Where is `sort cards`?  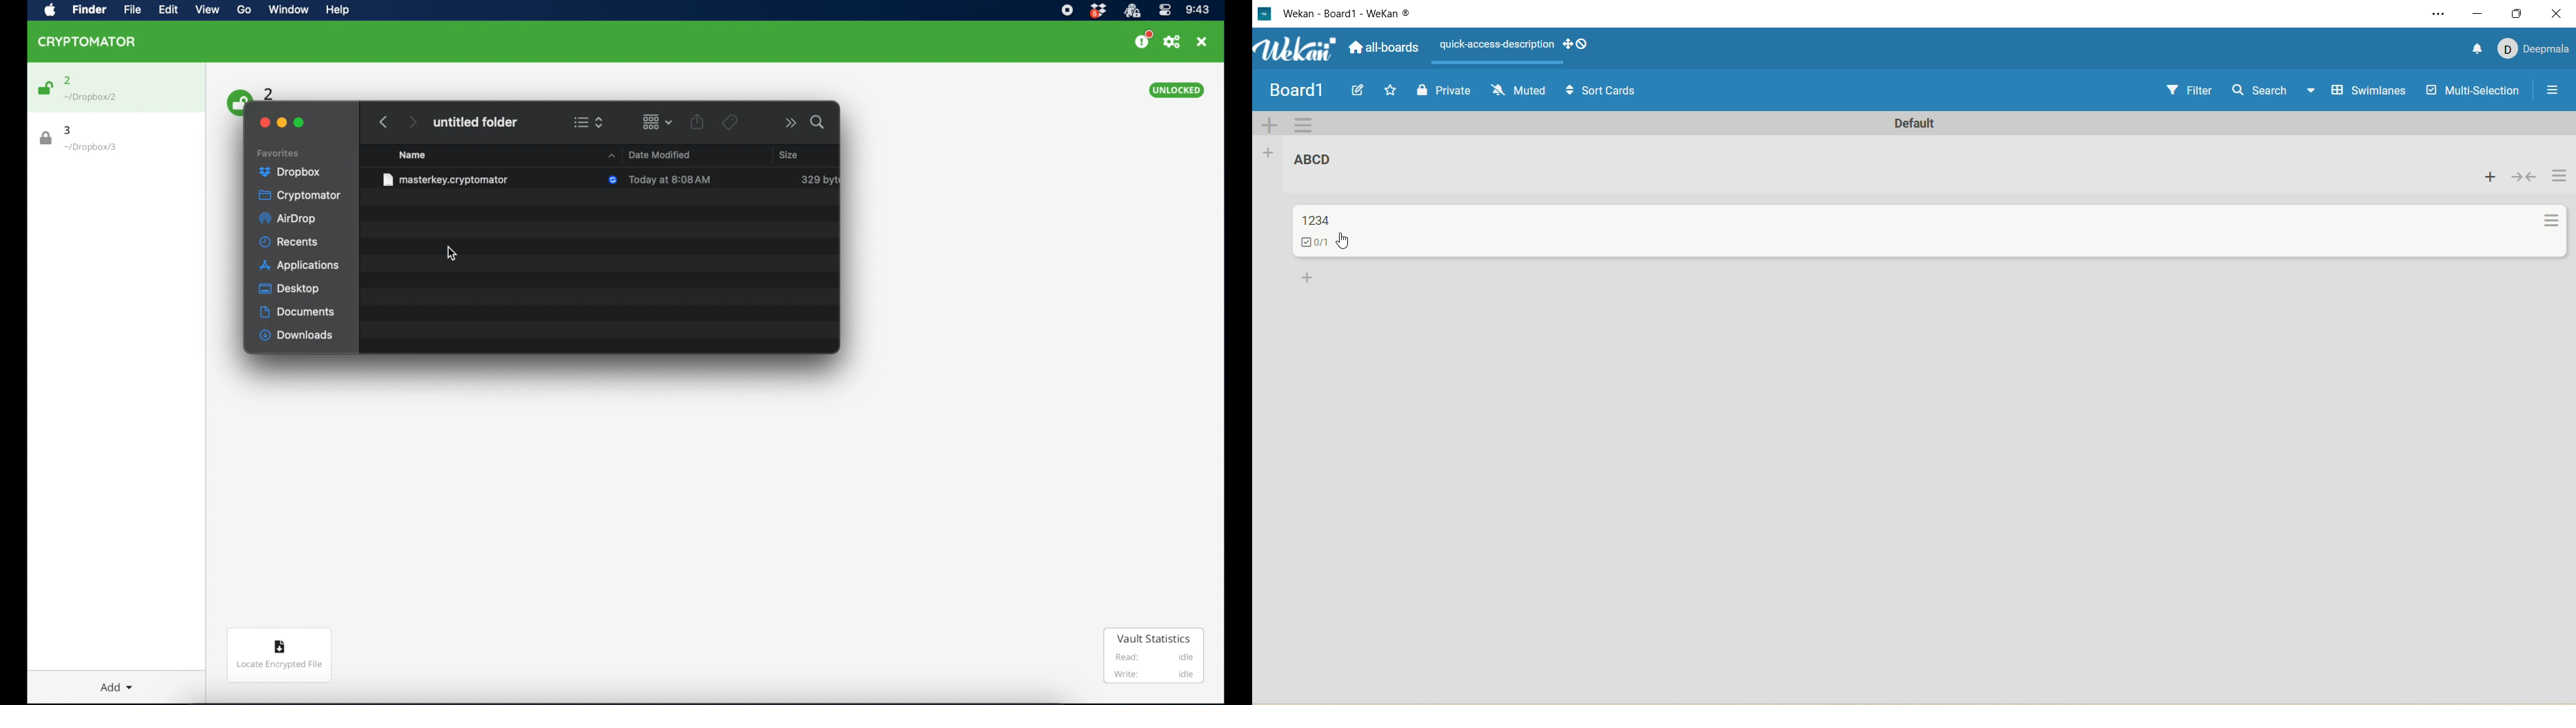 sort cards is located at coordinates (1599, 91).